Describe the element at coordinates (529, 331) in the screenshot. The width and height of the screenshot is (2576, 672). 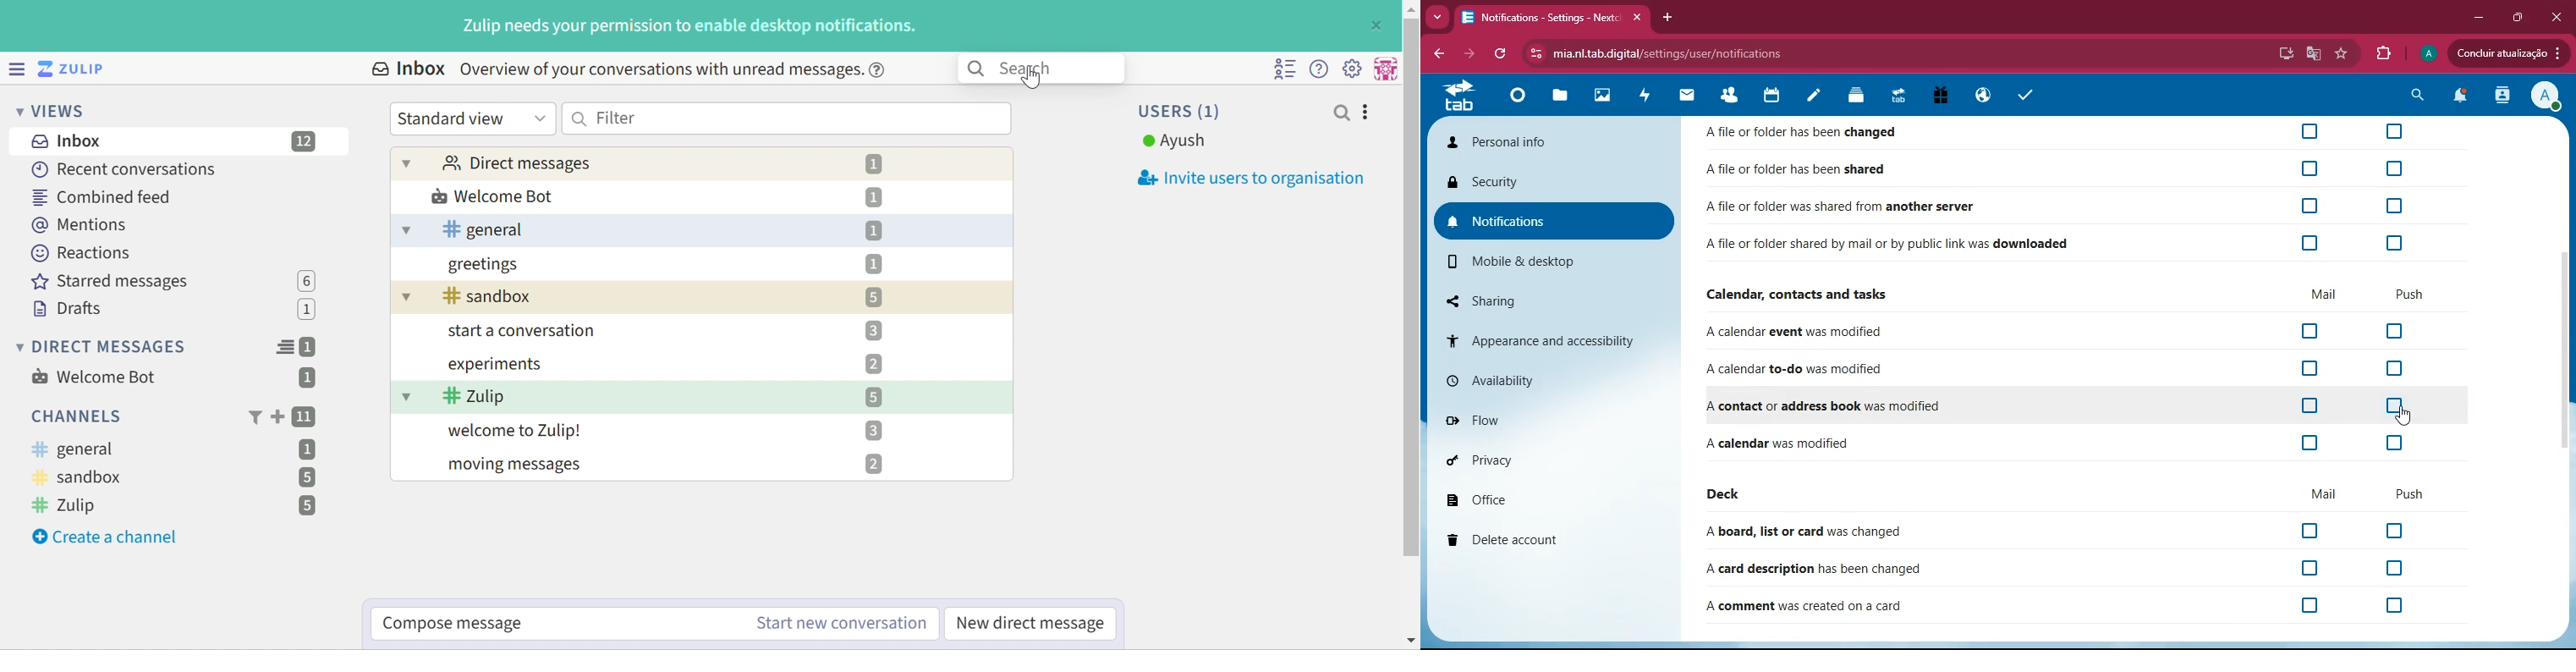
I see `start a conversation` at that location.